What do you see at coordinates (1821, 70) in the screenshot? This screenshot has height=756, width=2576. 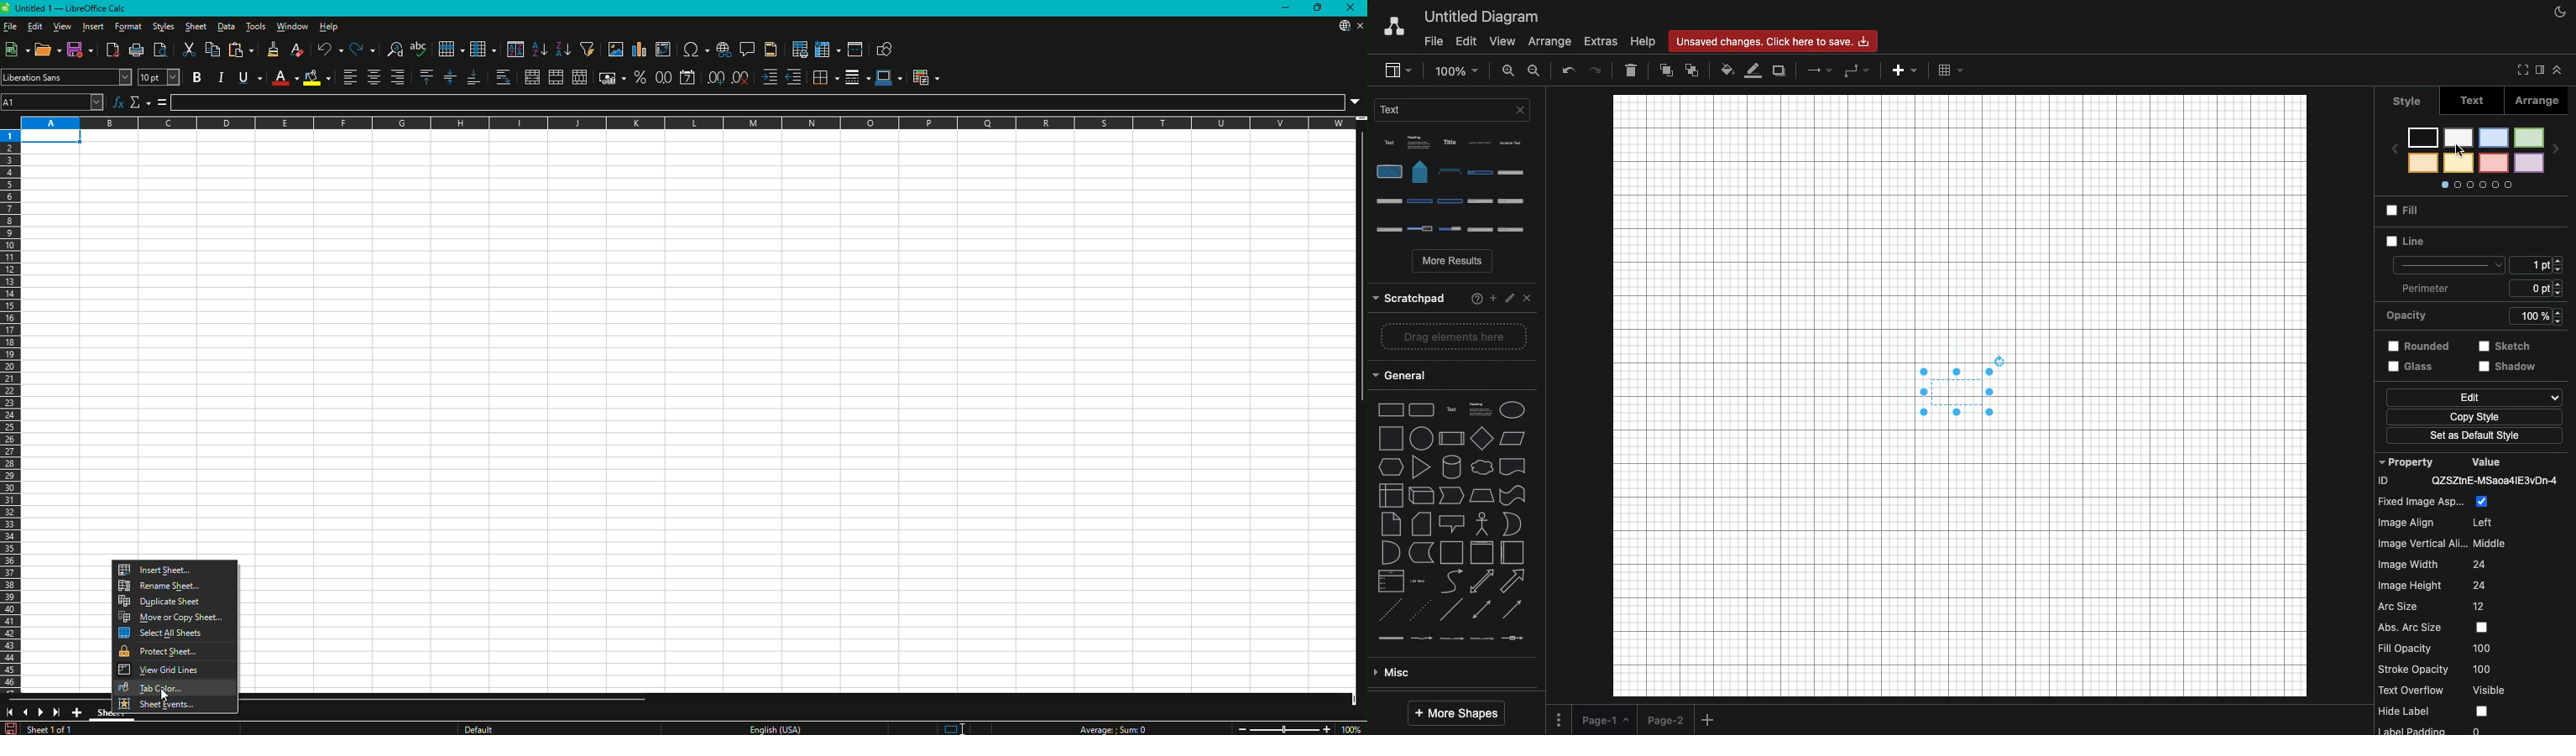 I see `Arrow` at bounding box center [1821, 70].